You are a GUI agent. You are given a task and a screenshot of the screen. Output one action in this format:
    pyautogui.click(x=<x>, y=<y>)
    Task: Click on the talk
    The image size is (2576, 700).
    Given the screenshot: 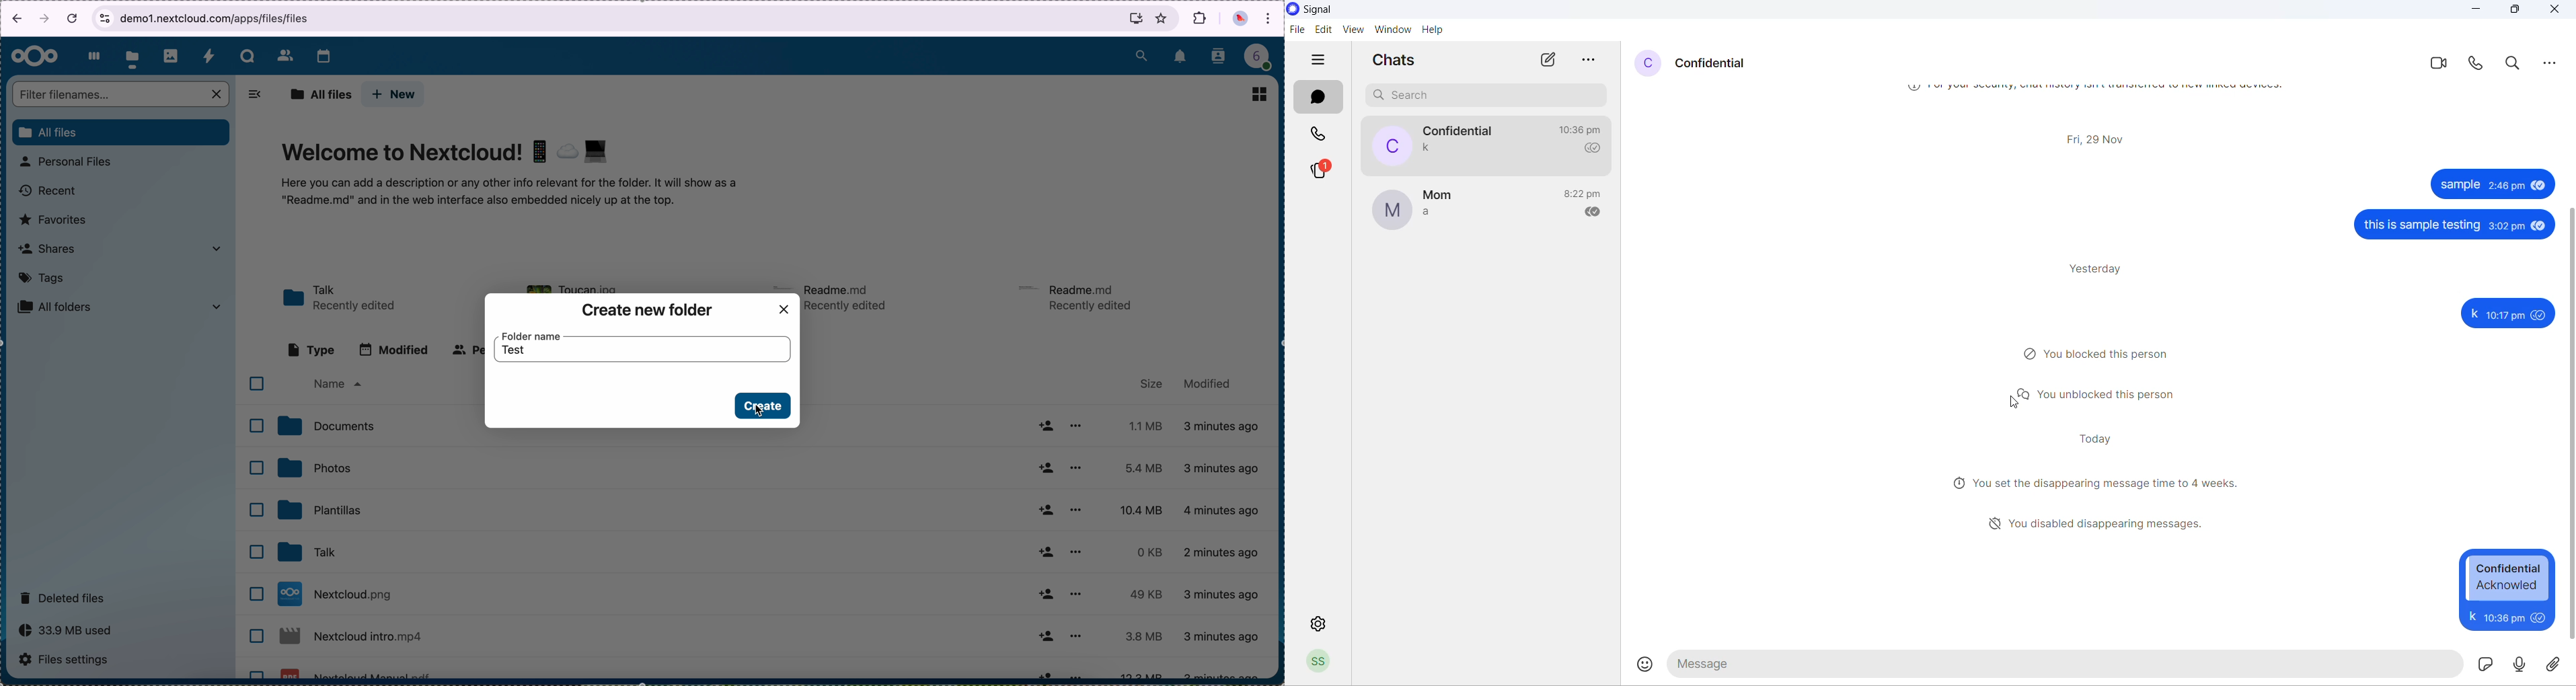 What is the action you would take?
    pyautogui.click(x=247, y=56)
    